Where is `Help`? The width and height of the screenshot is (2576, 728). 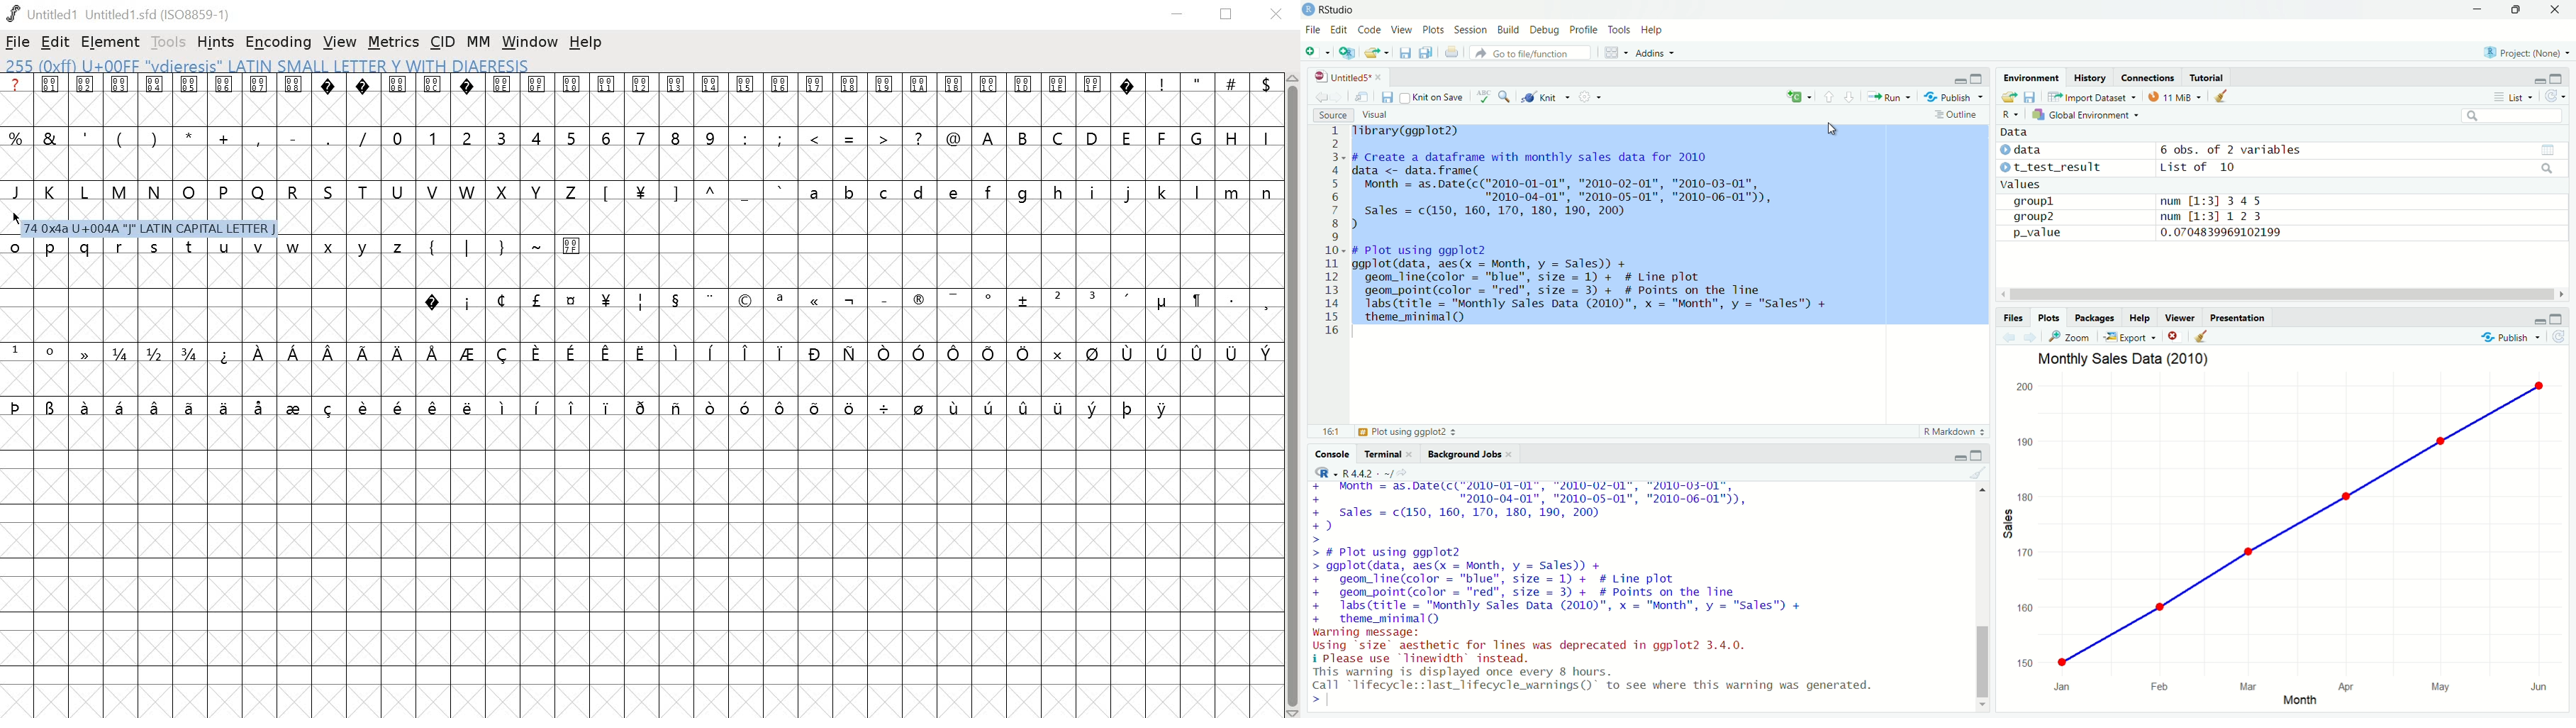
Help is located at coordinates (2139, 317).